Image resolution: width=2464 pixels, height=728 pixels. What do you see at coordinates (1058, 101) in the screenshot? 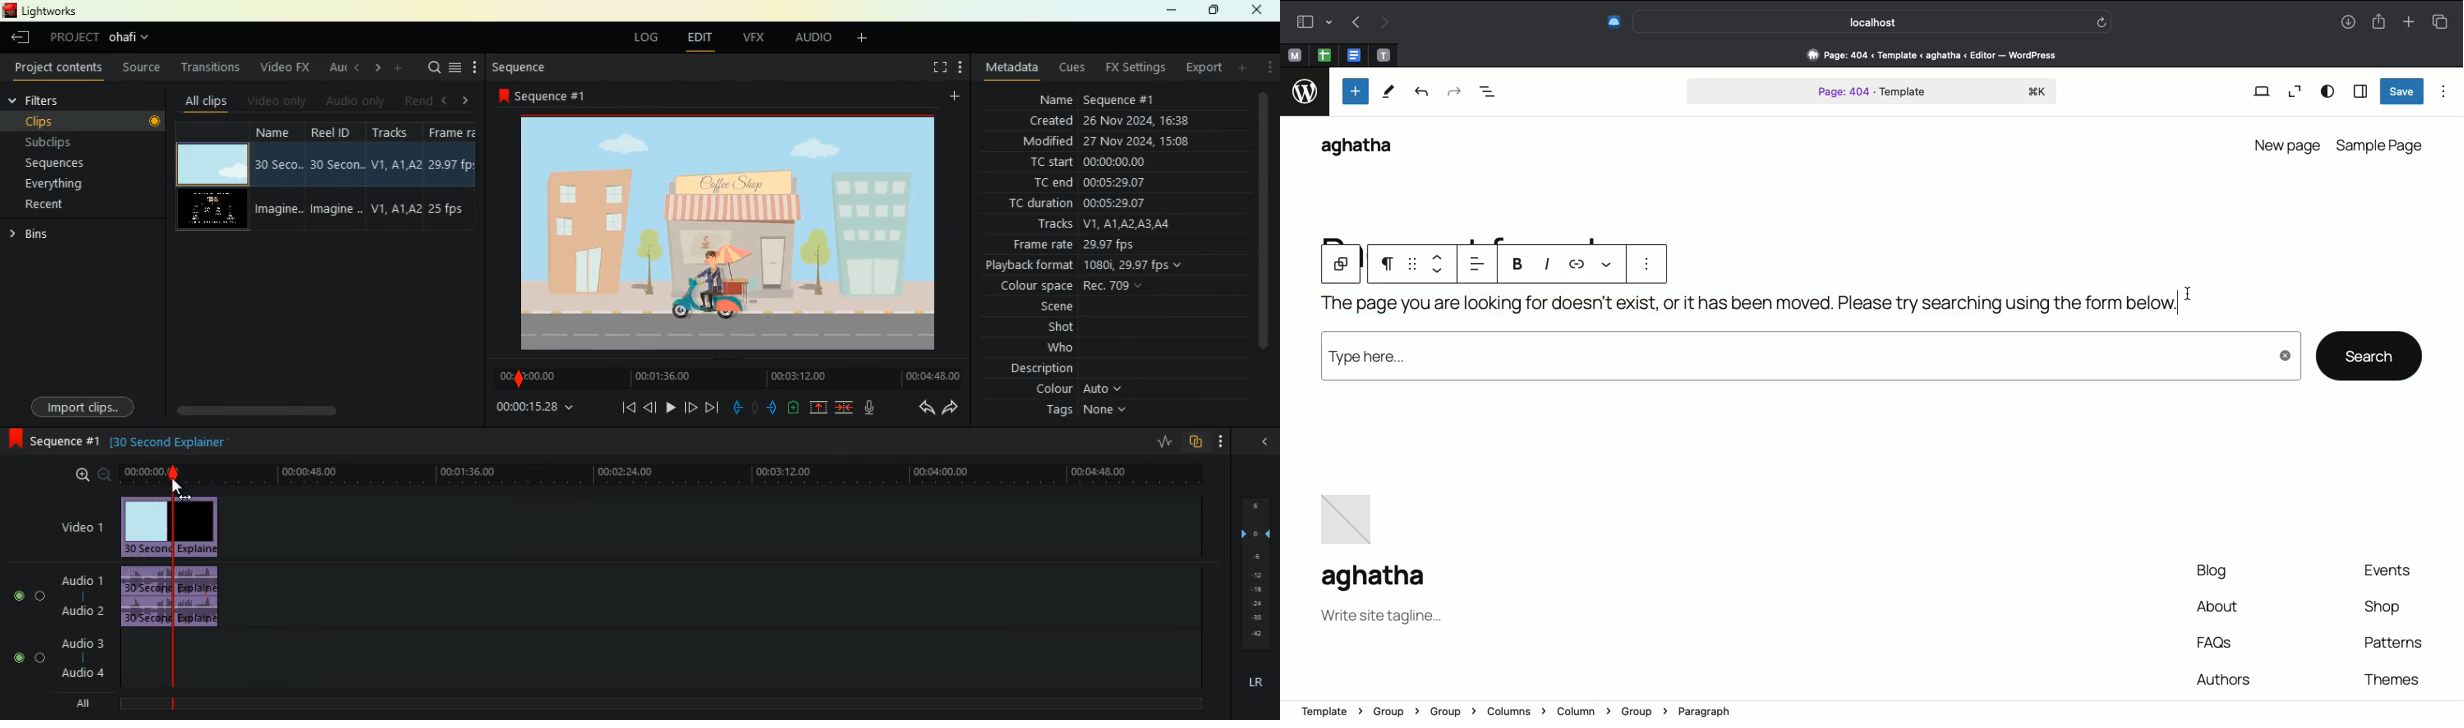
I see `name` at bounding box center [1058, 101].